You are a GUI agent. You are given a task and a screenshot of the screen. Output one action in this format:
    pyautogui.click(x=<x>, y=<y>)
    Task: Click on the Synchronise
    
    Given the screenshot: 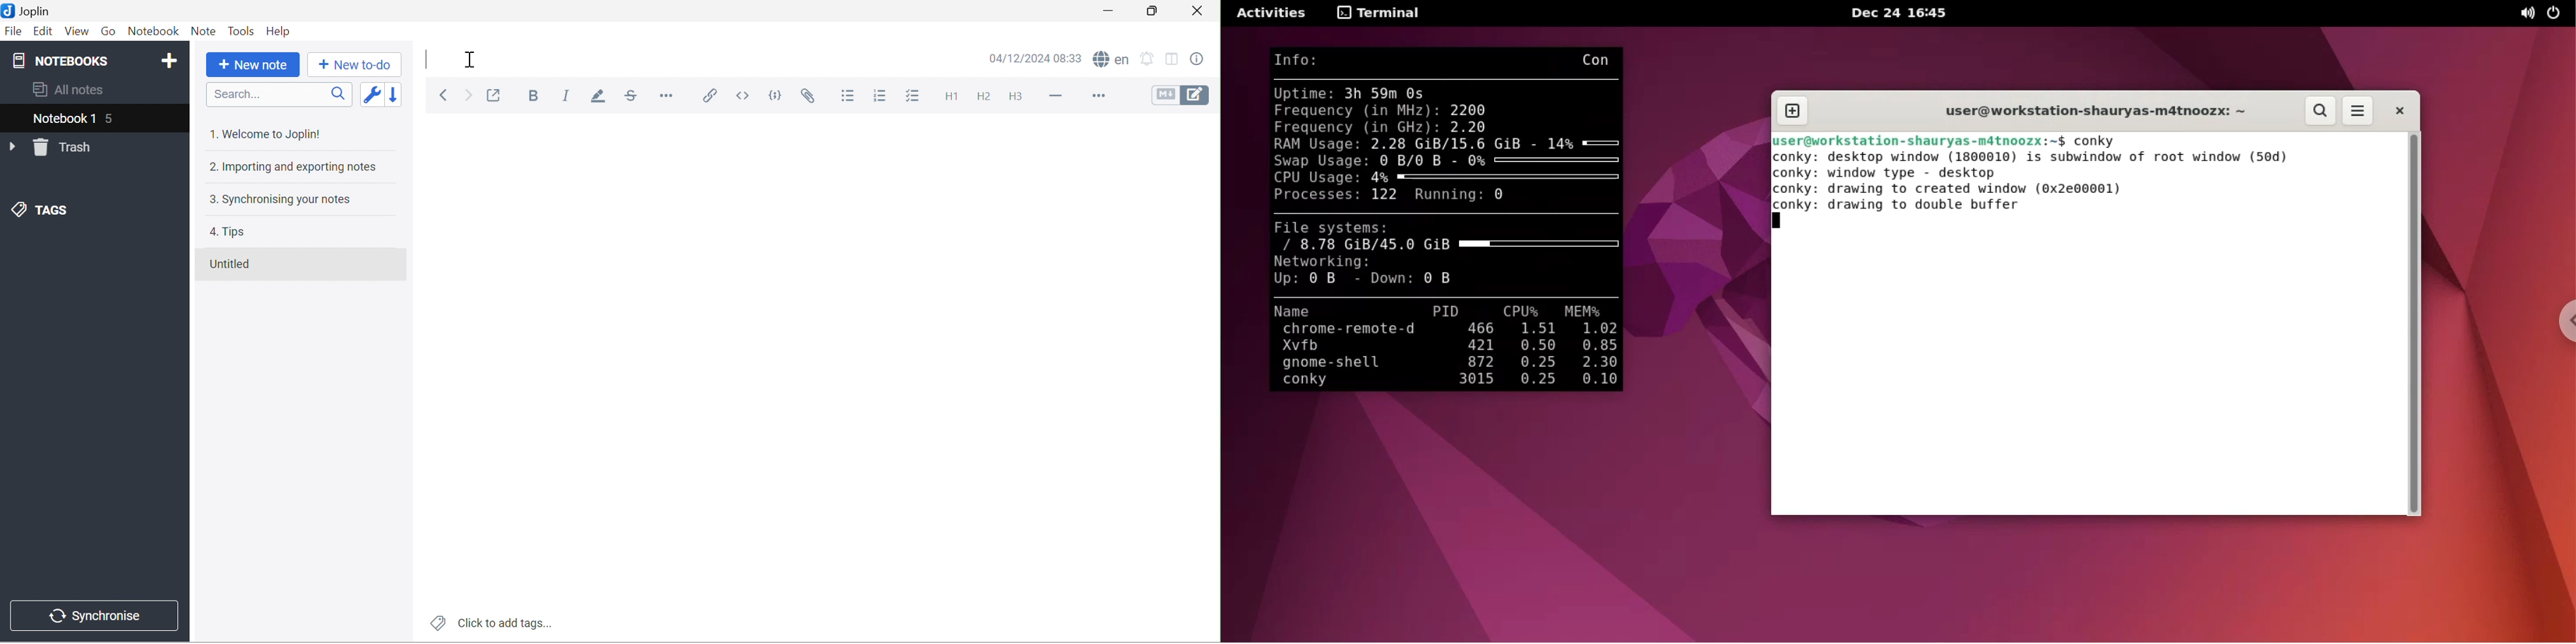 What is the action you would take?
    pyautogui.click(x=94, y=616)
    